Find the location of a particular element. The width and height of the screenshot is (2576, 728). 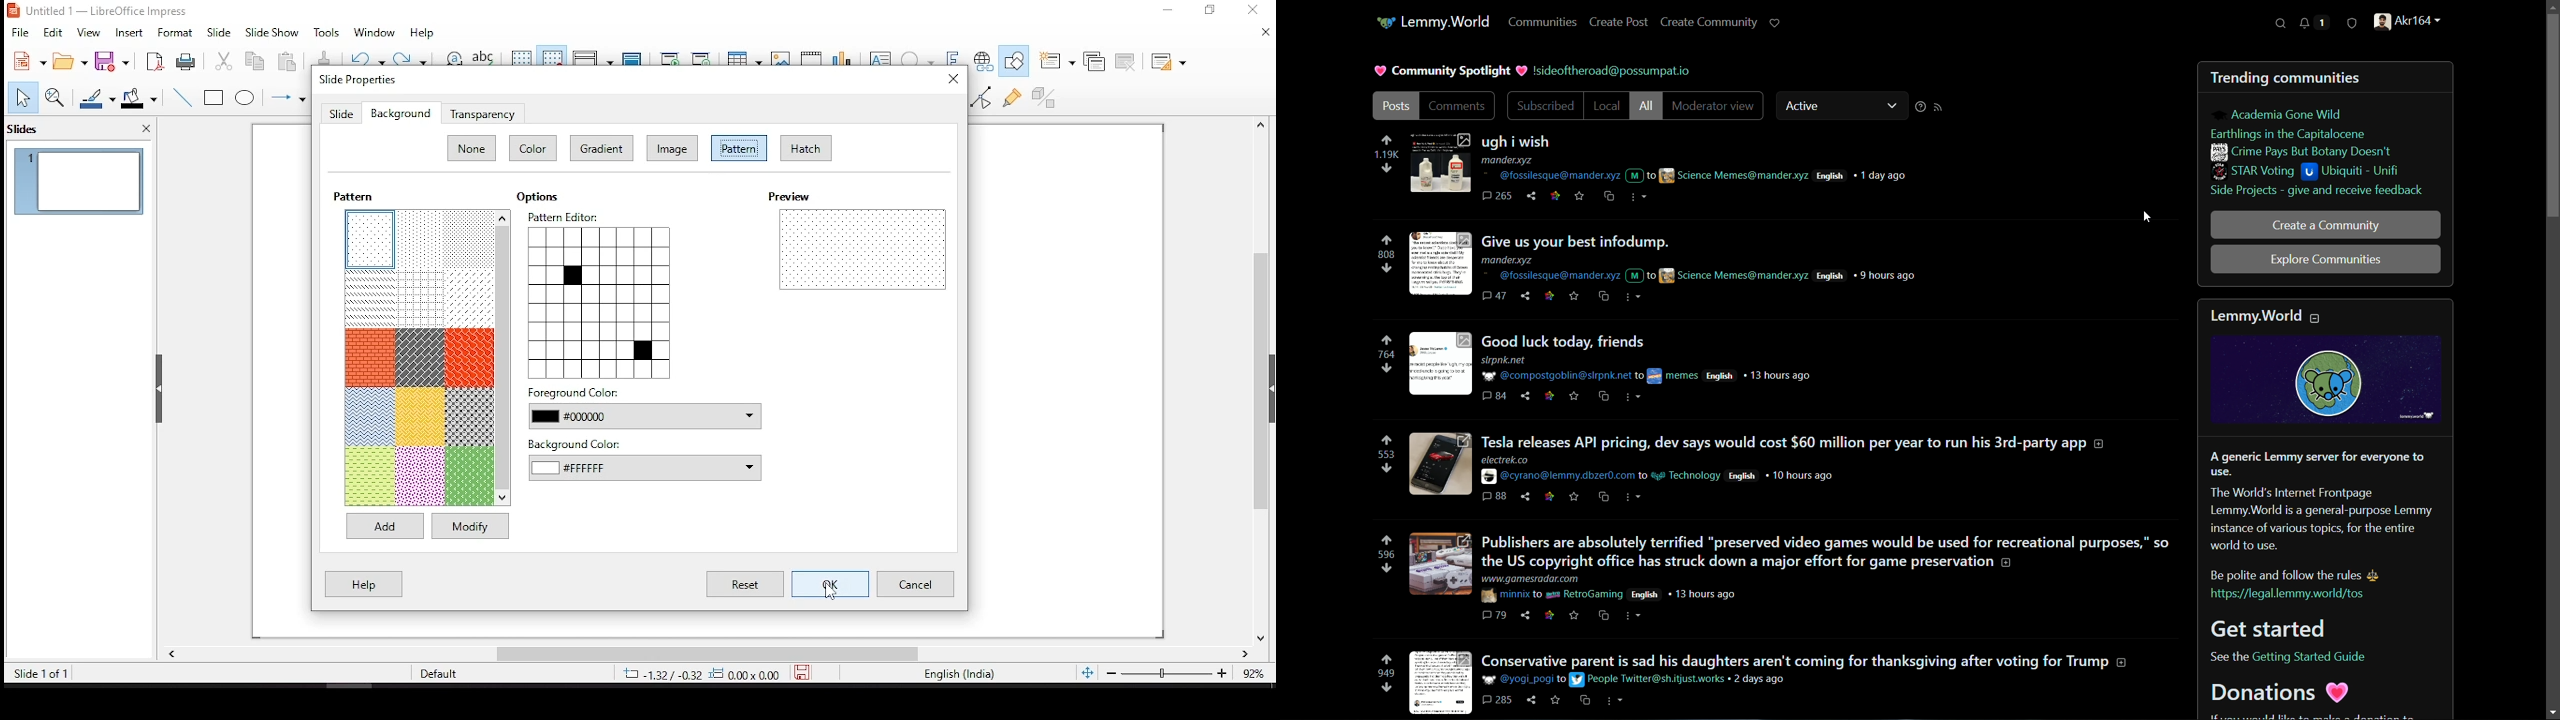

background is located at coordinates (400, 112).